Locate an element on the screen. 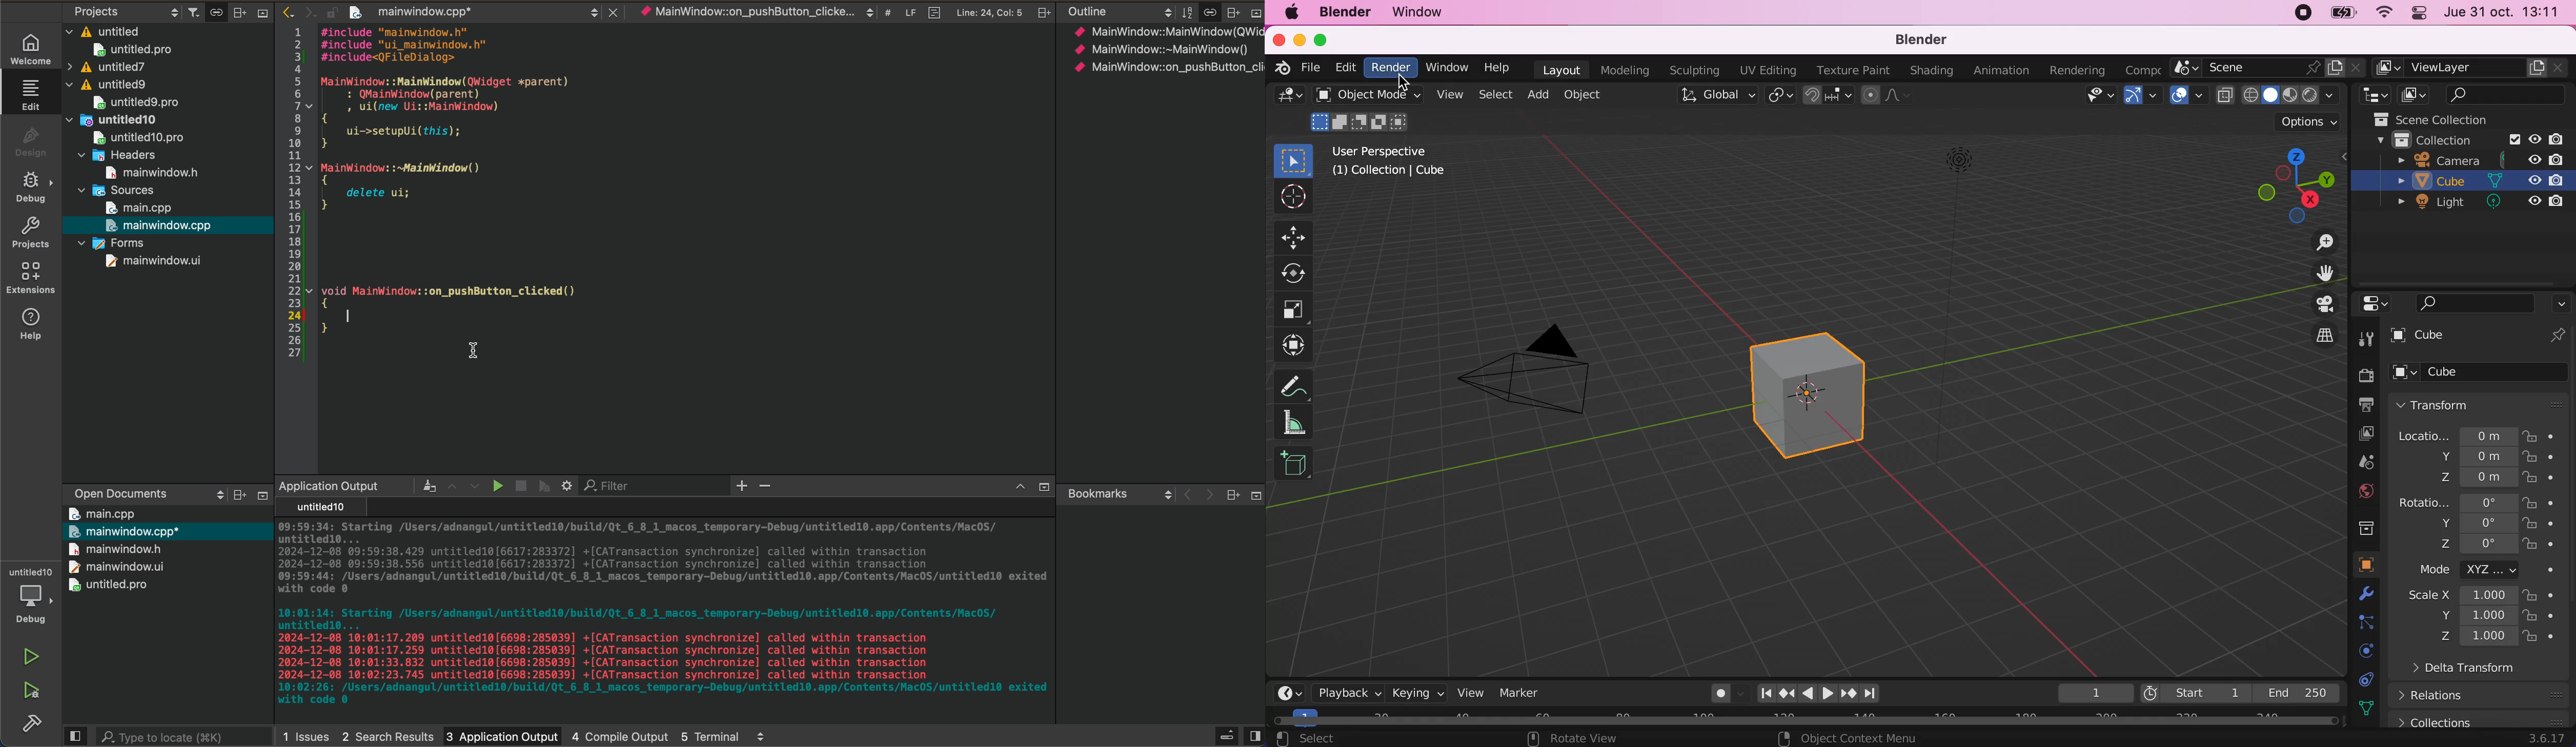  Scroll is located at coordinates (868, 12).